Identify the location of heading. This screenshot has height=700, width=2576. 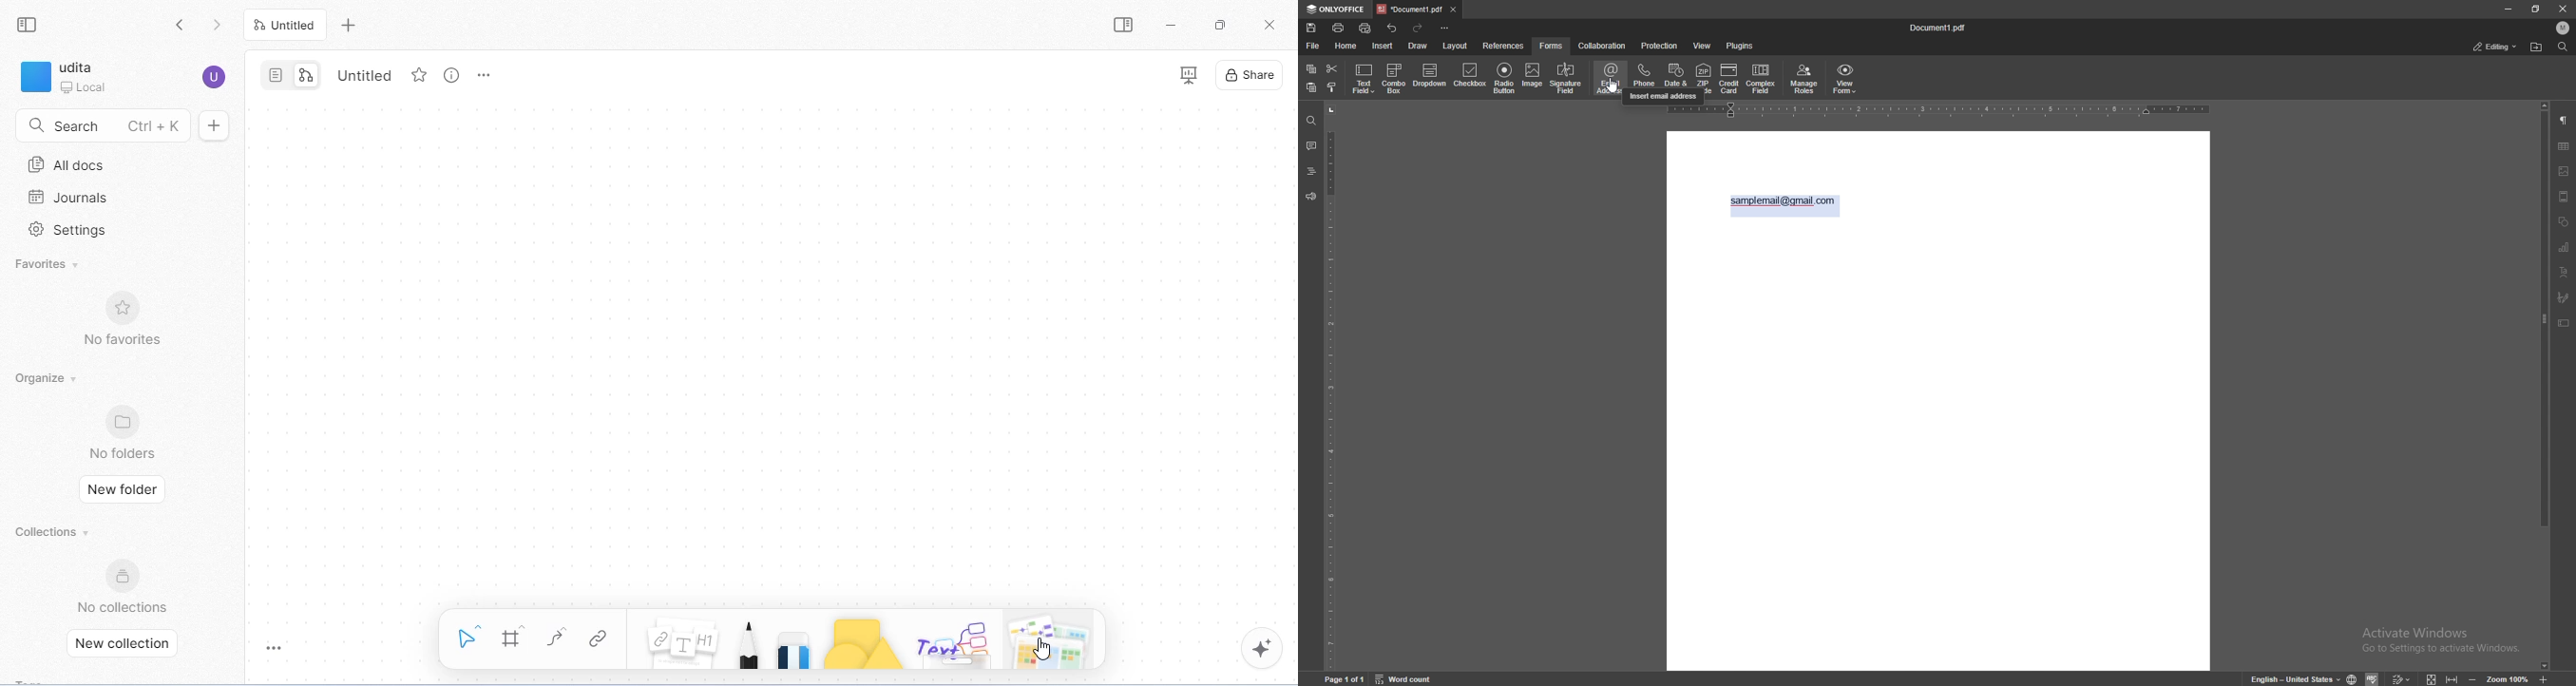
(1311, 171).